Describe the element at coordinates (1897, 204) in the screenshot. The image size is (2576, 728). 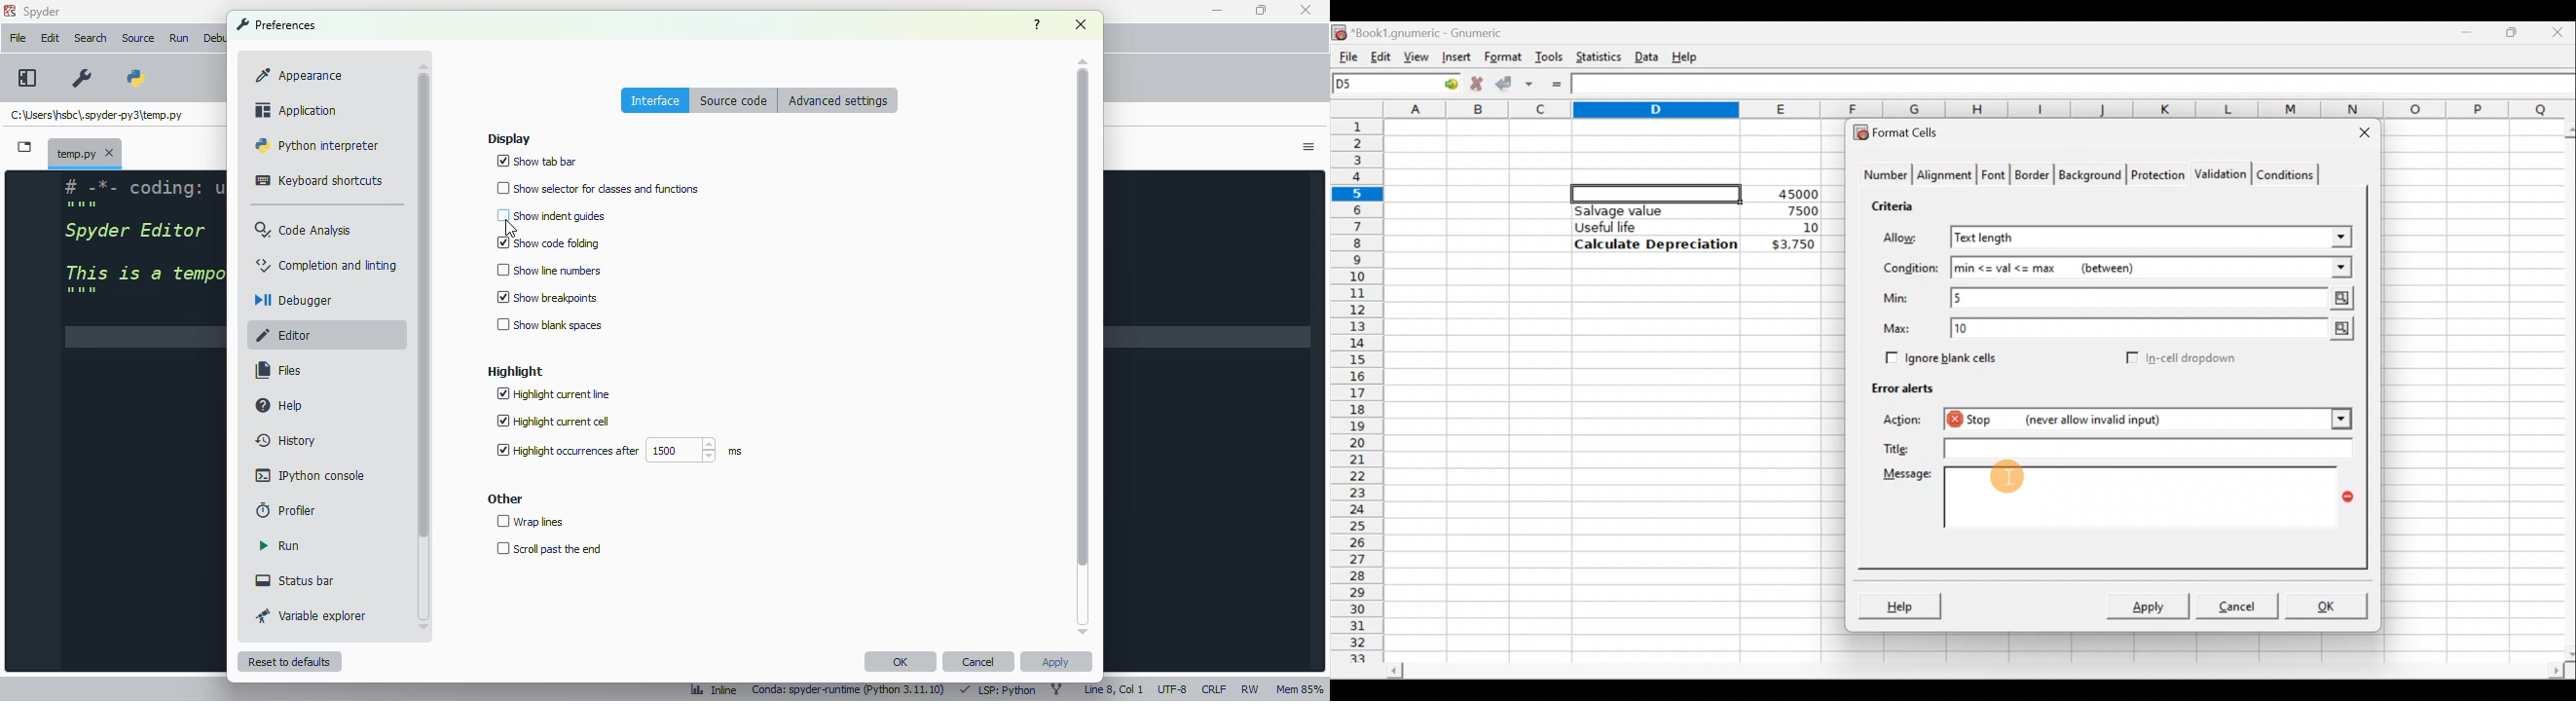
I see `Criteria` at that location.